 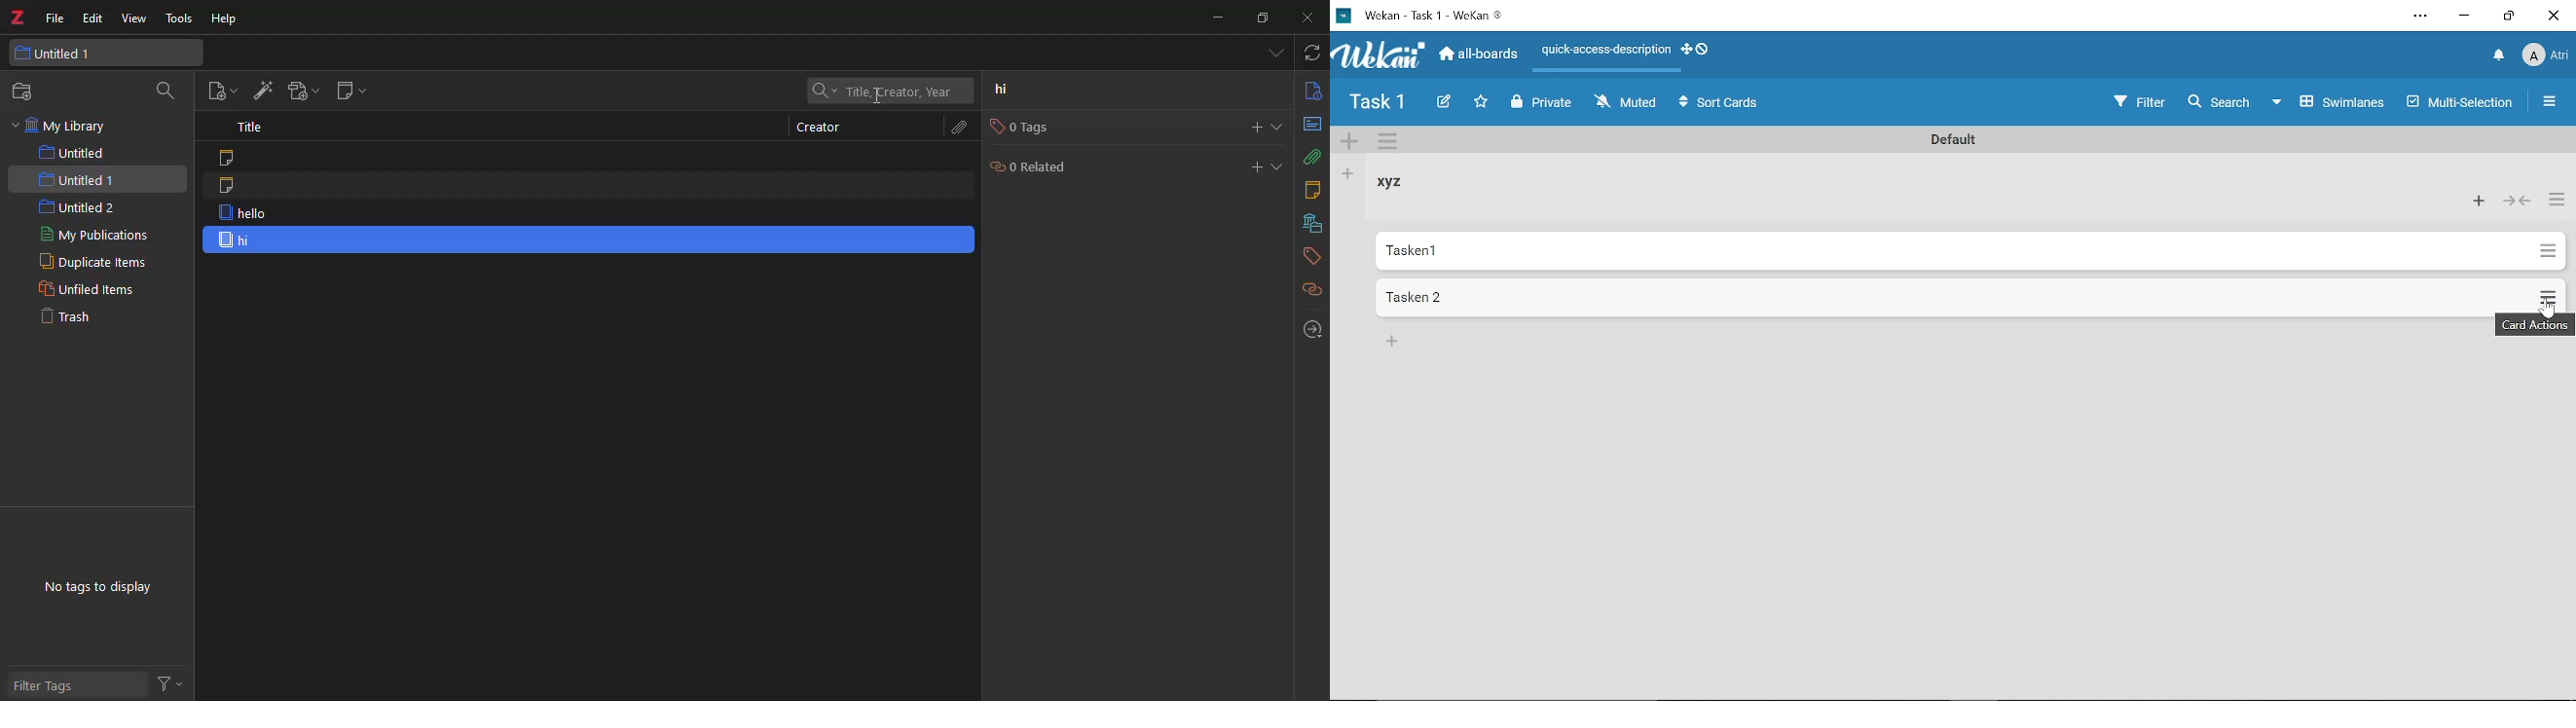 I want to click on add items, so click(x=261, y=92).